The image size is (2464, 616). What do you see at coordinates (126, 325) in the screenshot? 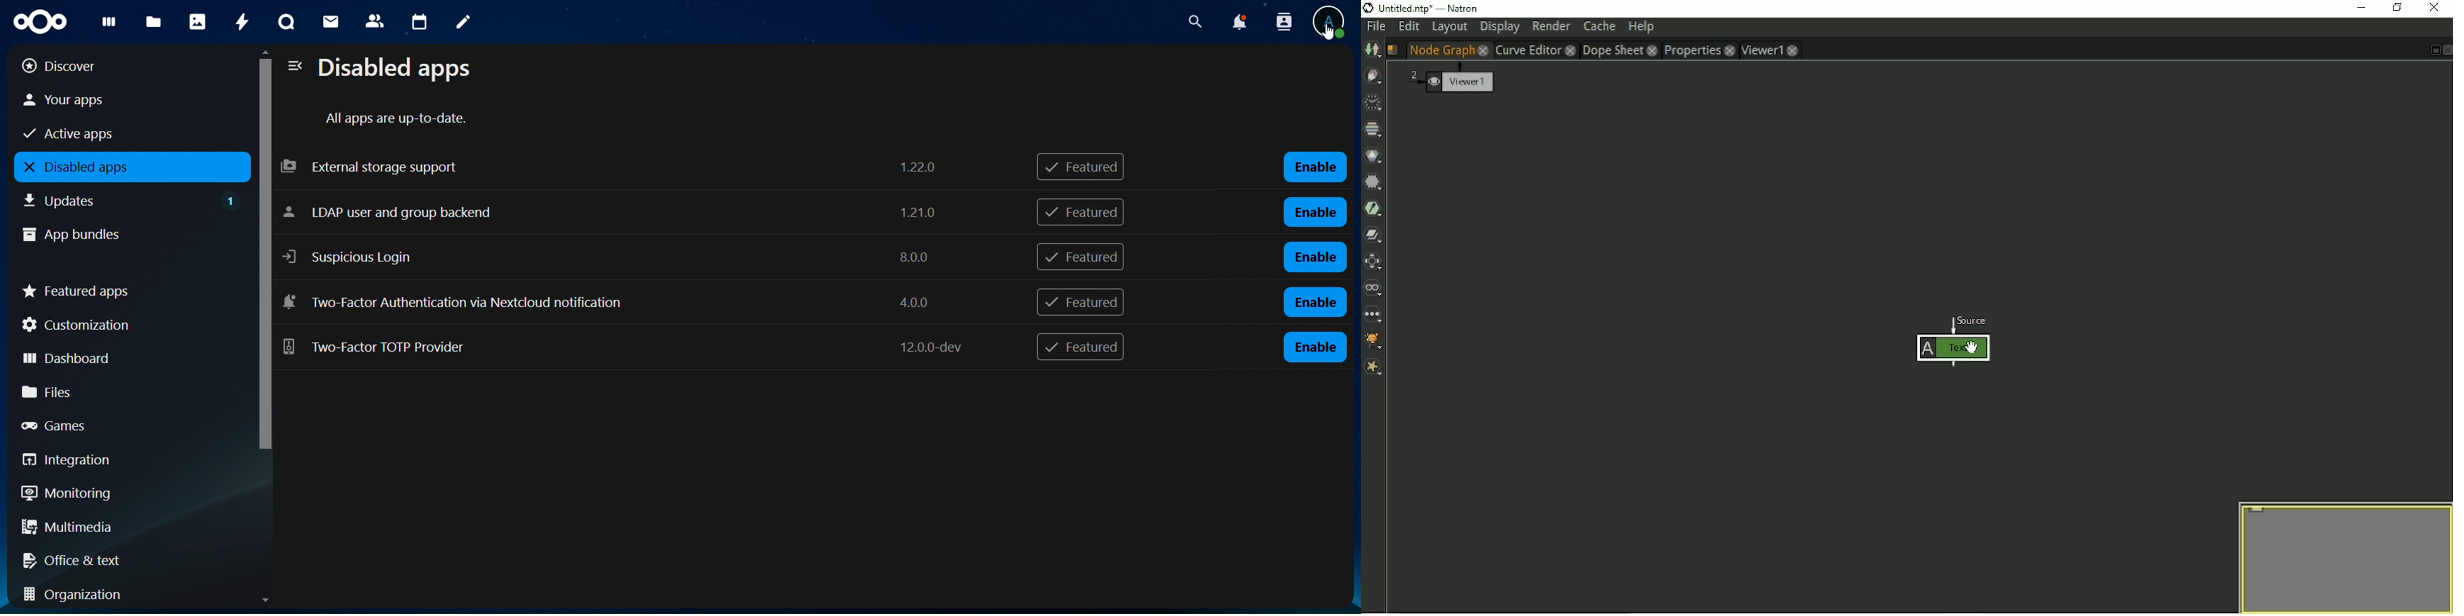
I see `customization` at bounding box center [126, 325].